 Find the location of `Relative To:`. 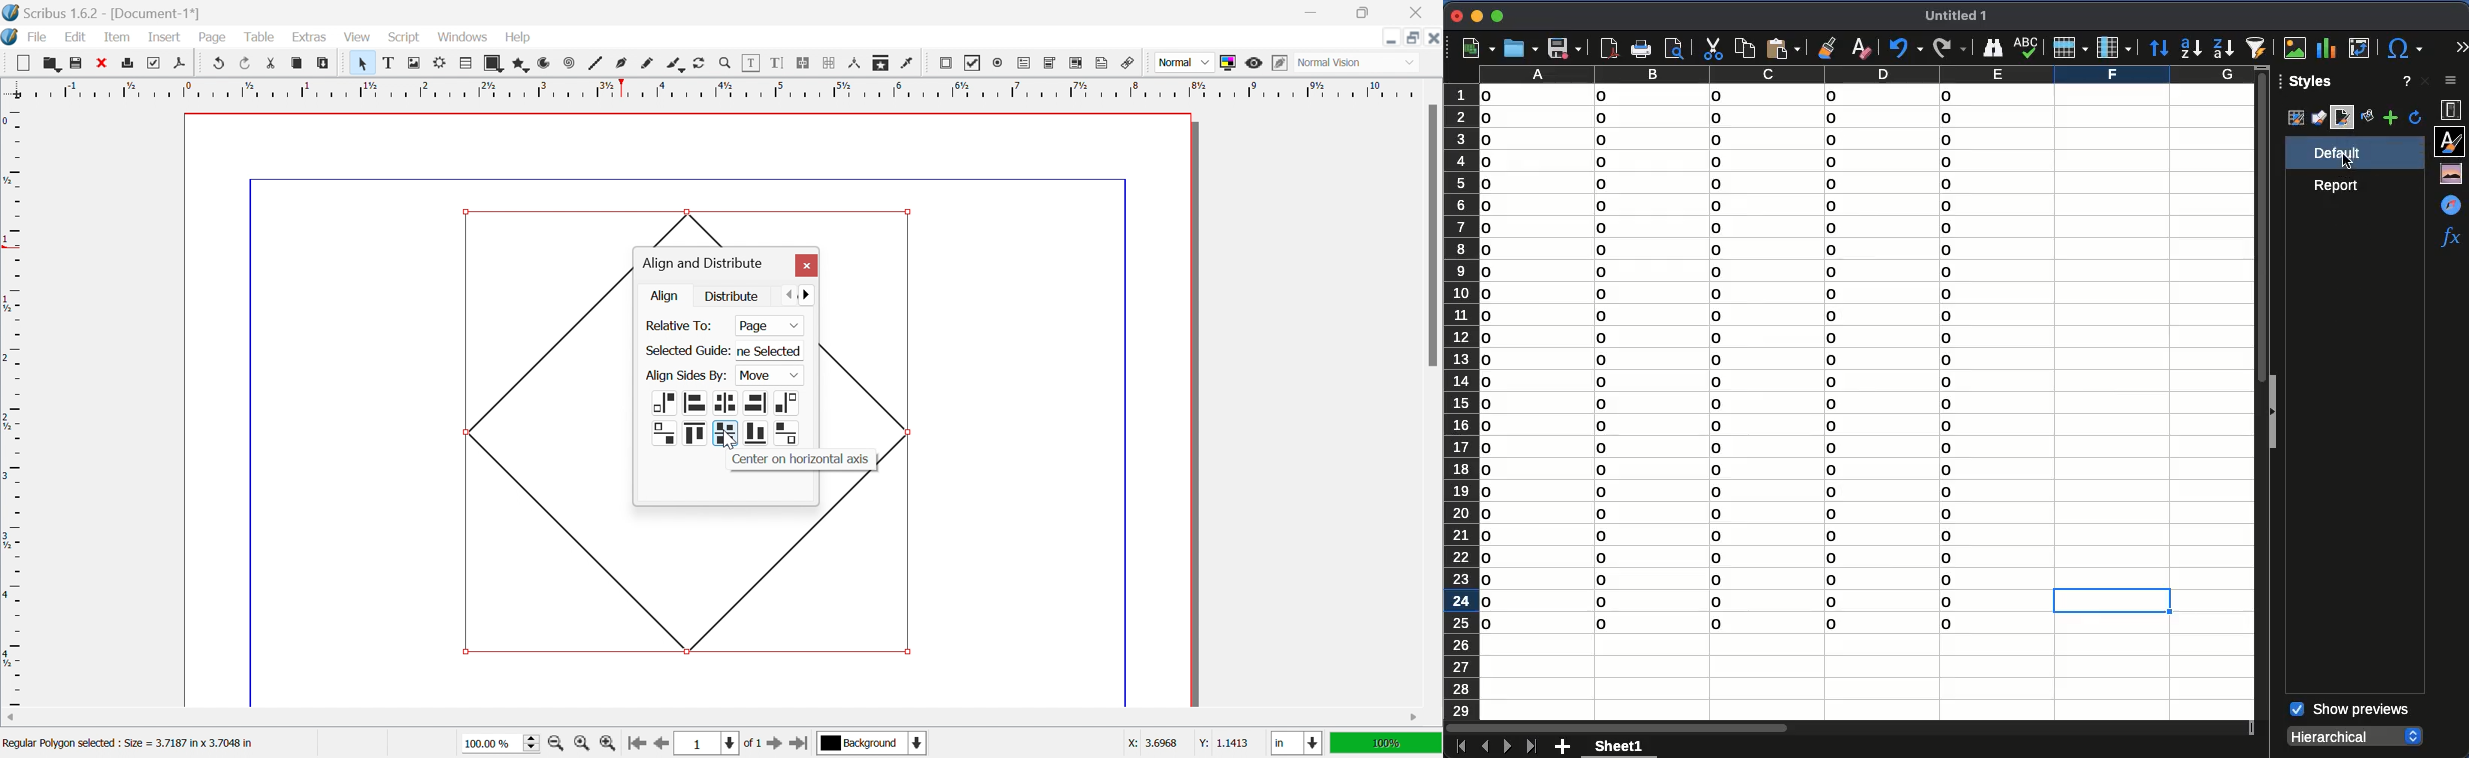

Relative To: is located at coordinates (682, 326).